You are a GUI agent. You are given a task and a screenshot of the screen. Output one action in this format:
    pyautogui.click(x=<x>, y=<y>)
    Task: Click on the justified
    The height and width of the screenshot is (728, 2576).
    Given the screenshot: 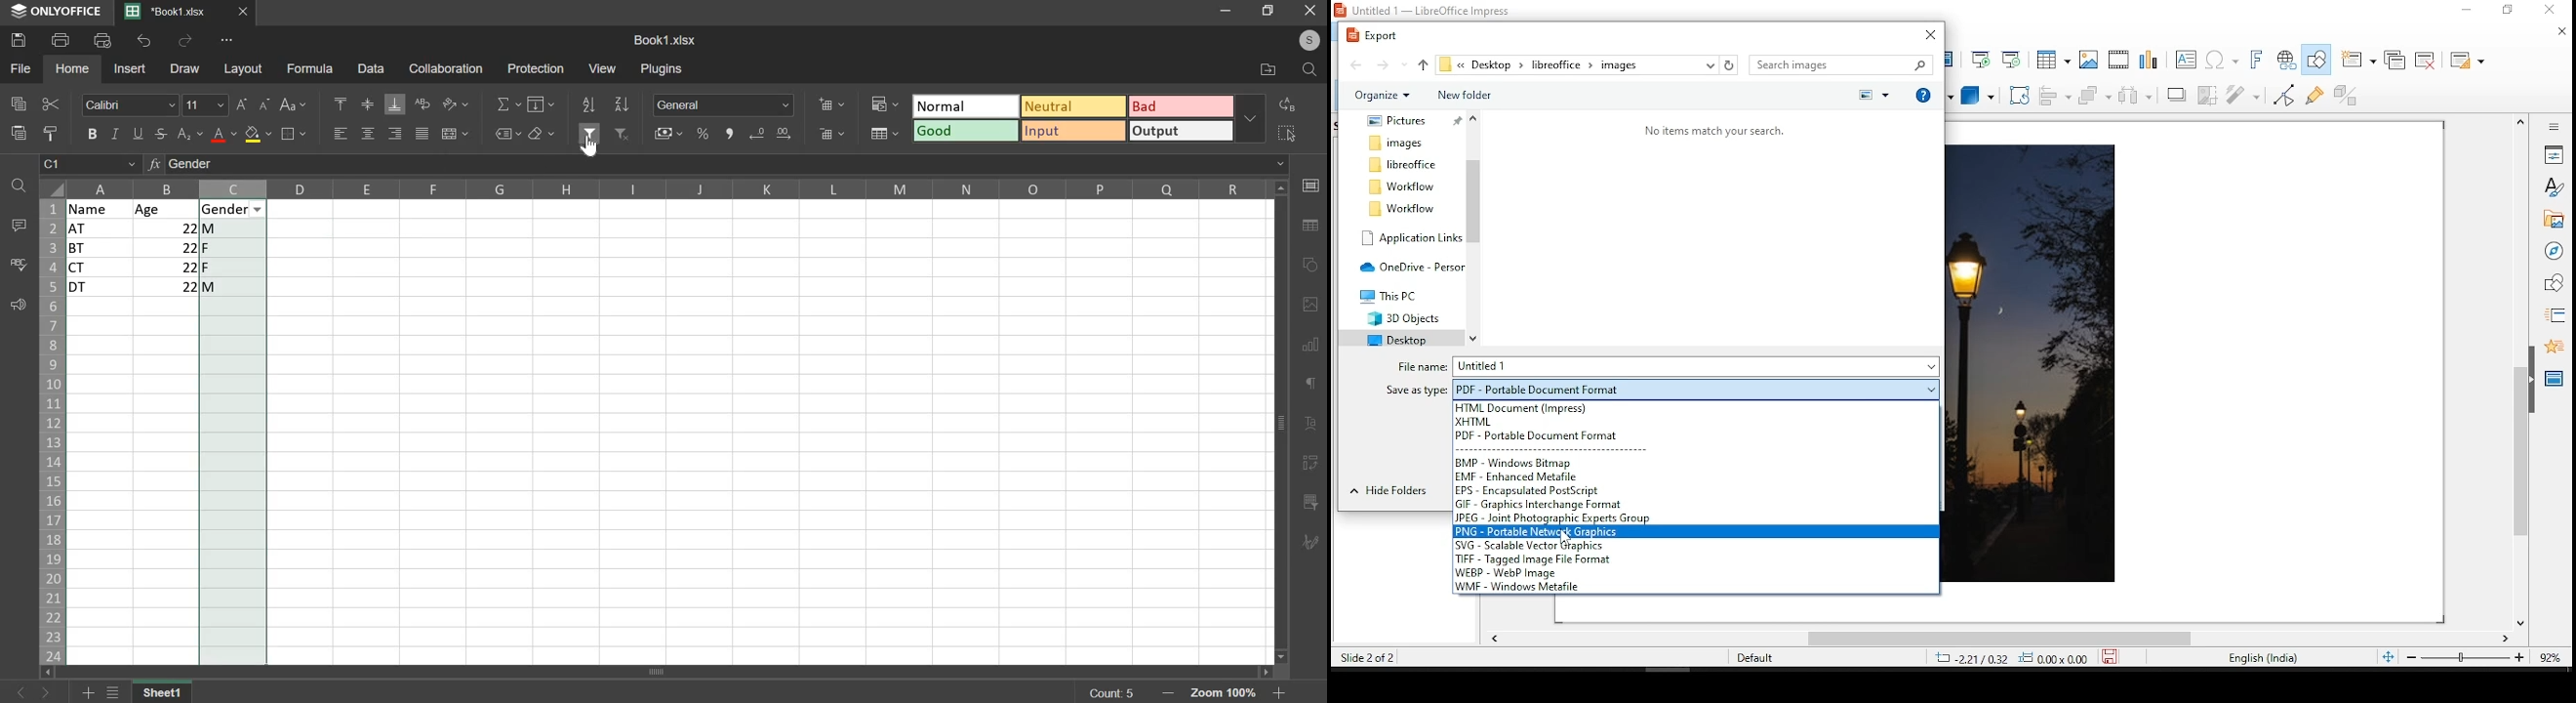 What is the action you would take?
    pyautogui.click(x=422, y=133)
    